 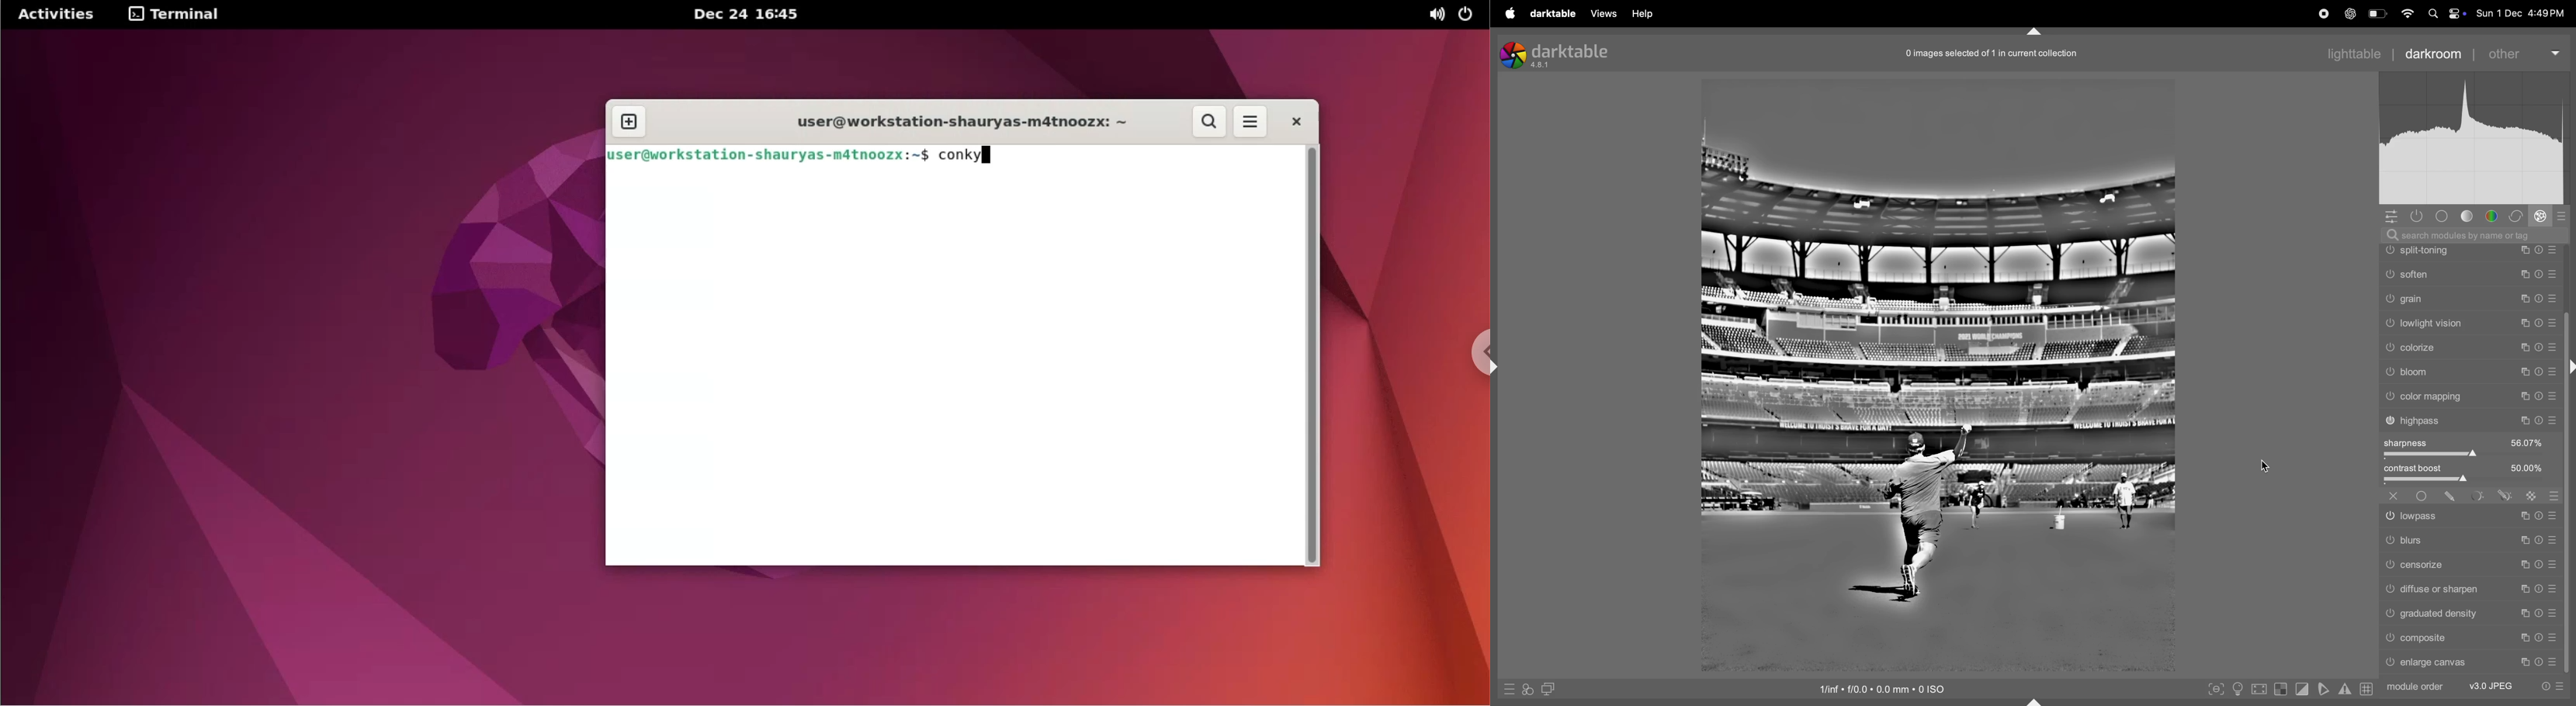 I want to click on markdown, so click(x=2039, y=32).